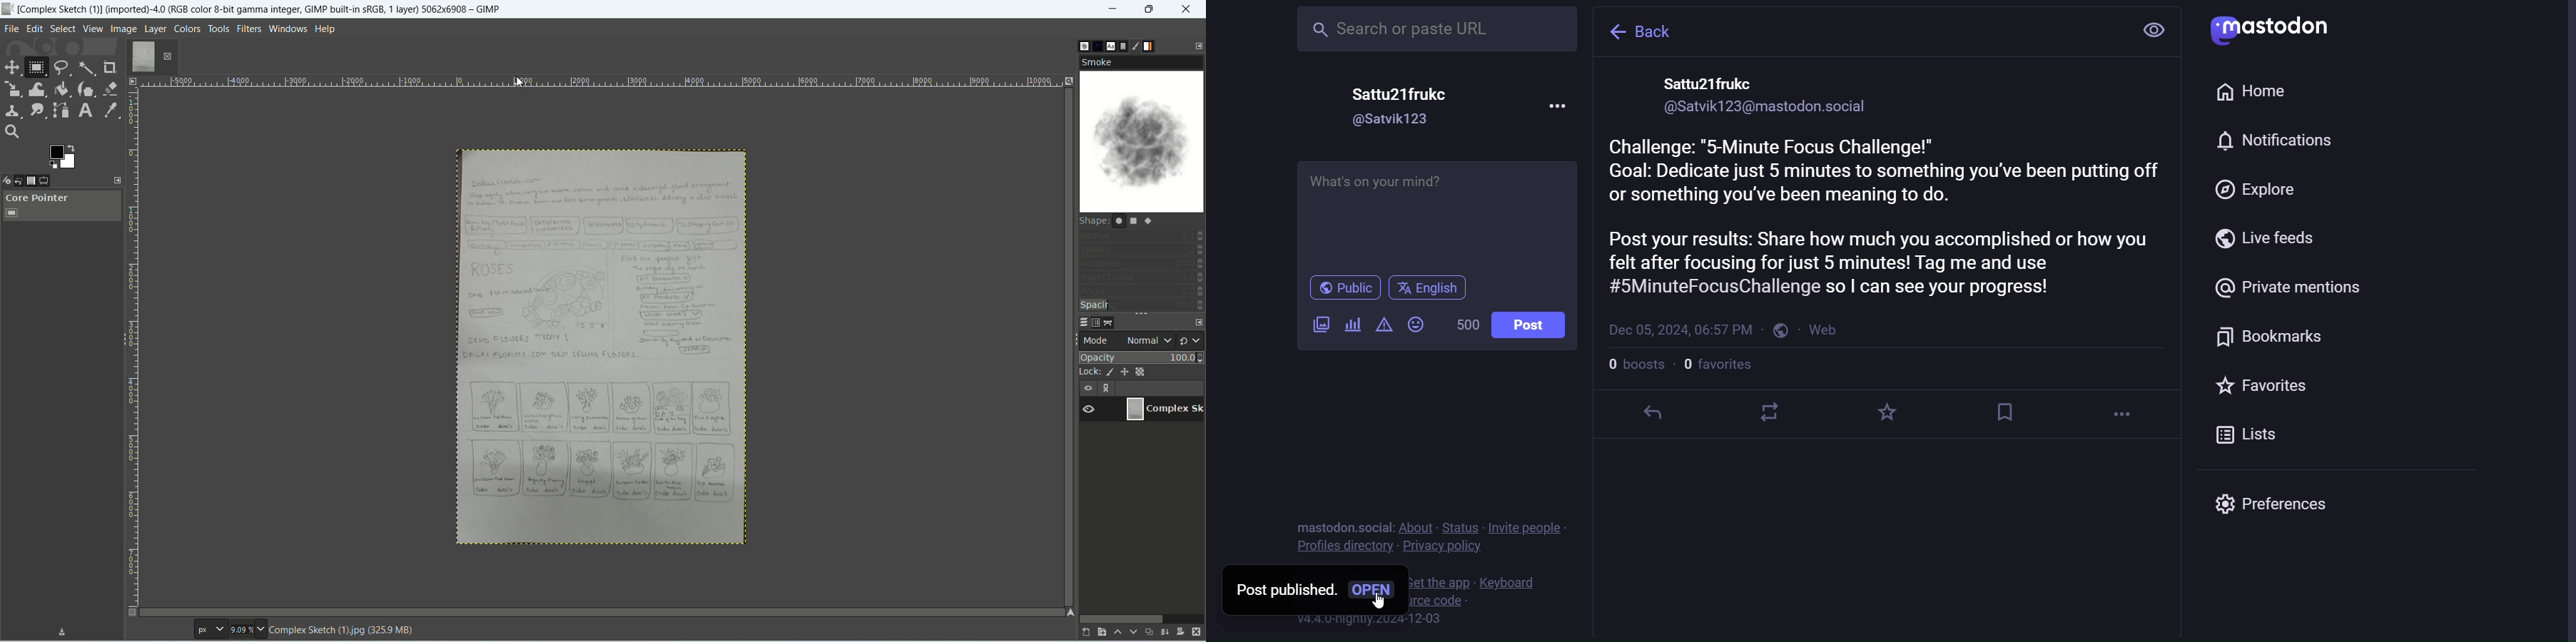 Image resolution: width=2576 pixels, height=644 pixels. Describe the element at coordinates (111, 89) in the screenshot. I see `eraser tool` at that location.